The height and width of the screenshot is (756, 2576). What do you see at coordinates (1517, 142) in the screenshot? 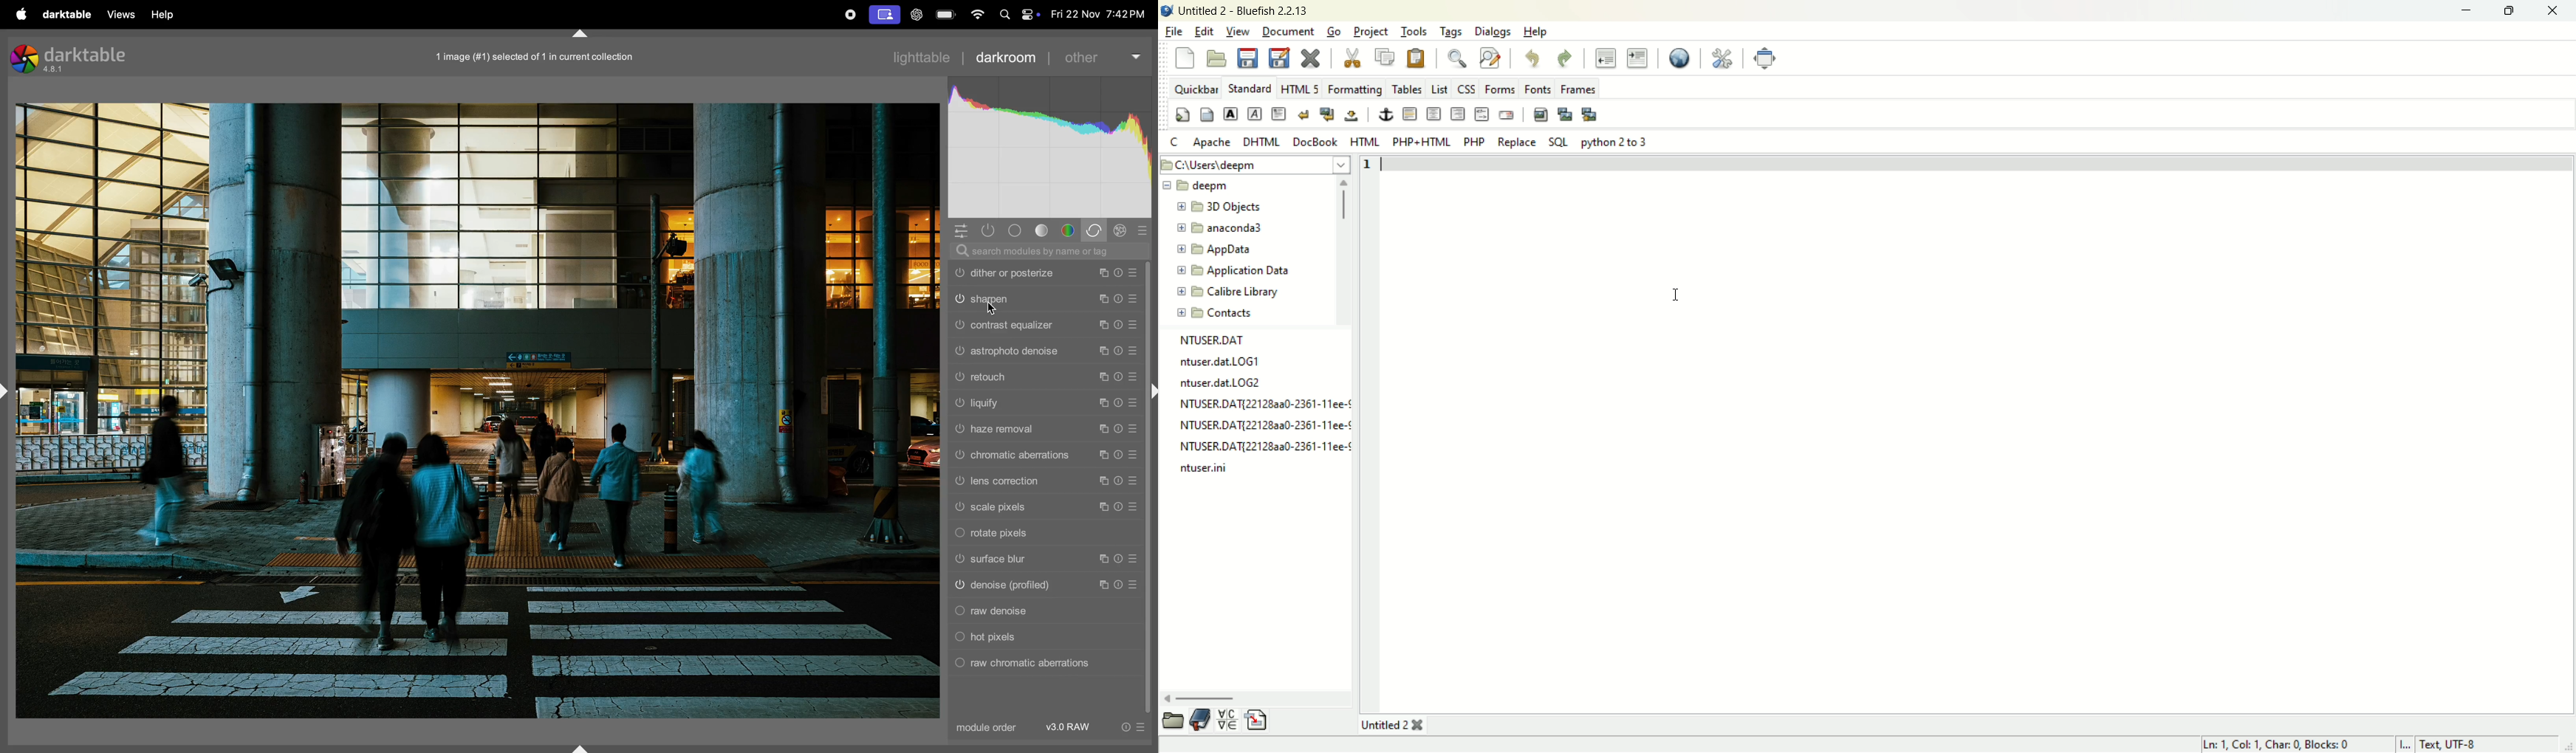
I see `replace` at bounding box center [1517, 142].